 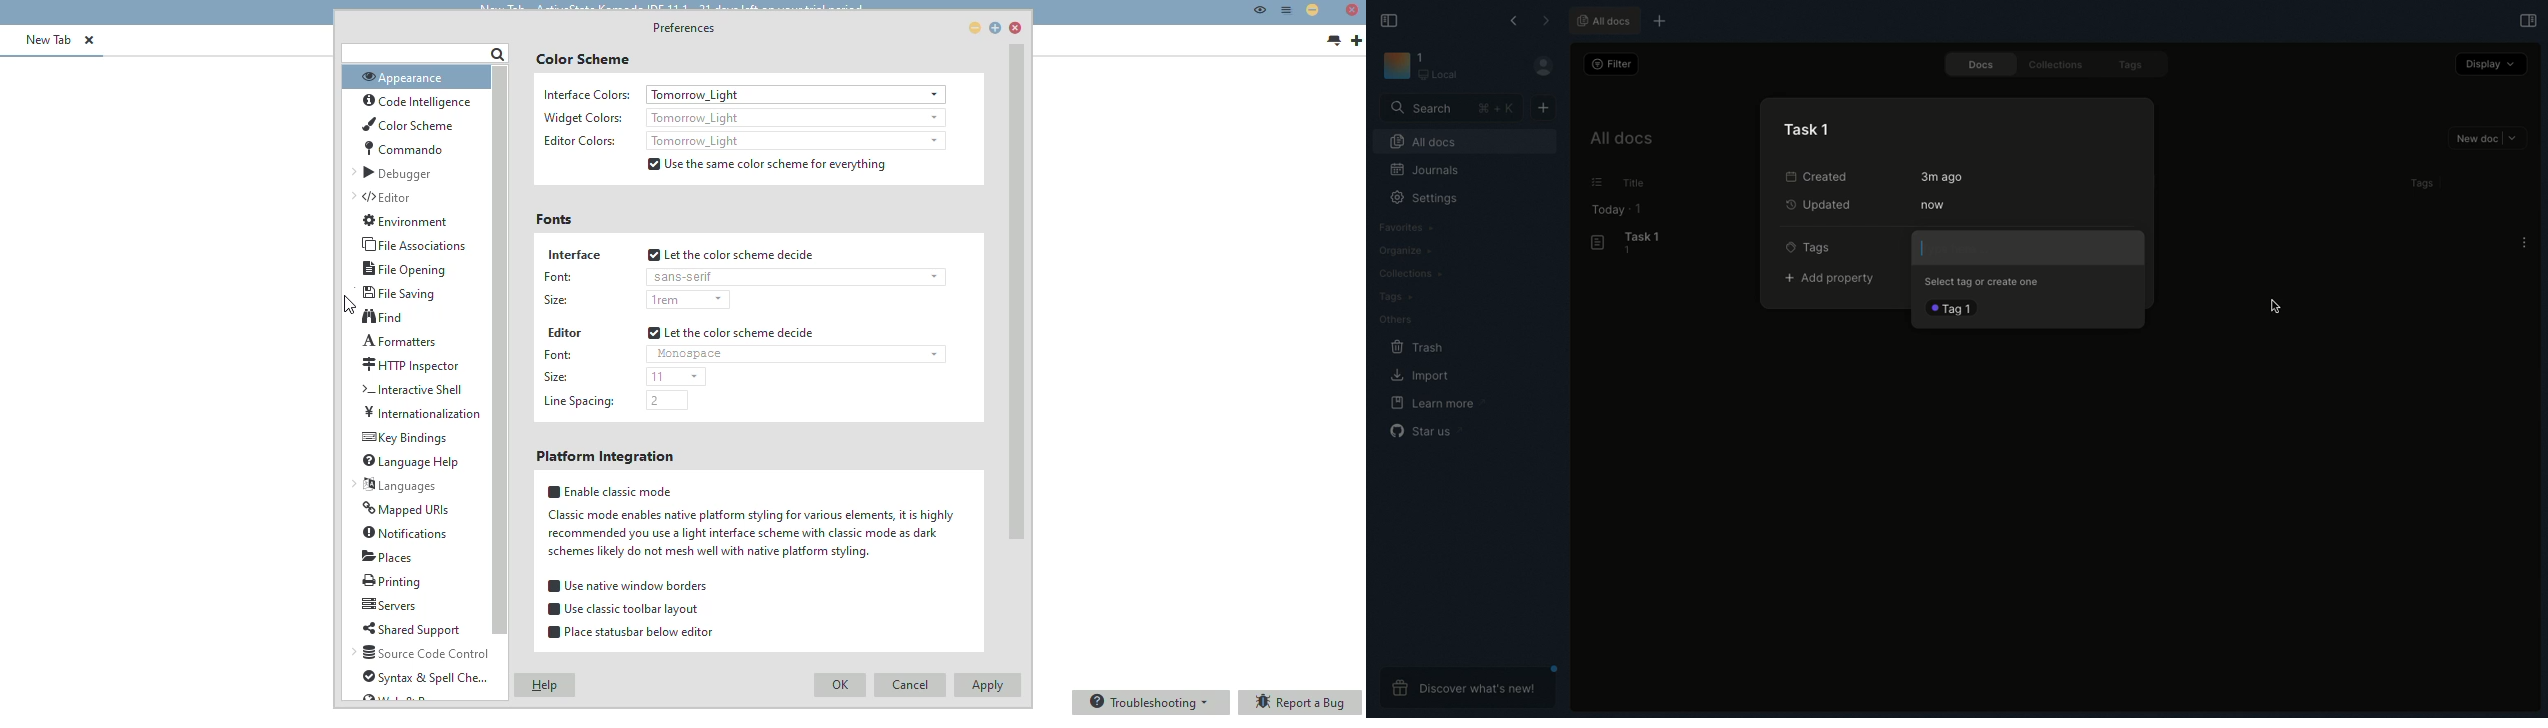 What do you see at coordinates (1516, 19) in the screenshot?
I see `Left arrow` at bounding box center [1516, 19].